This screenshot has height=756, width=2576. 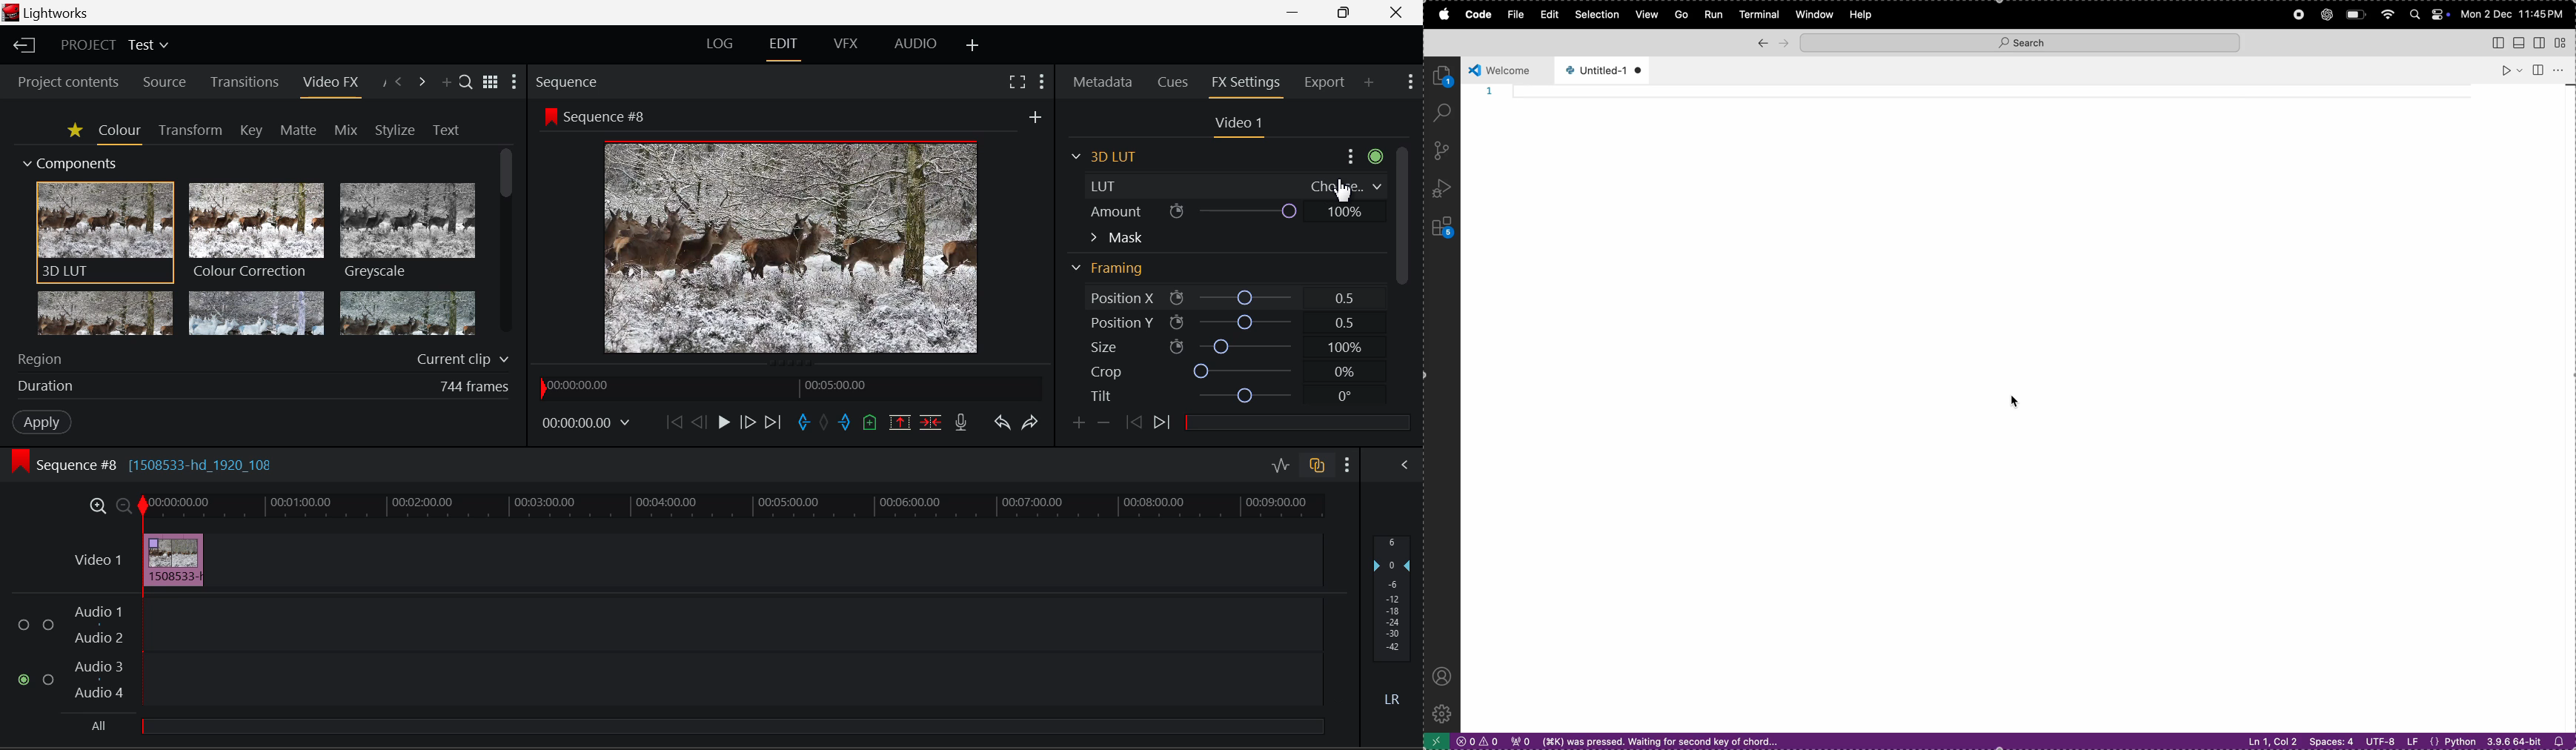 I want to click on Transform, so click(x=188, y=130).